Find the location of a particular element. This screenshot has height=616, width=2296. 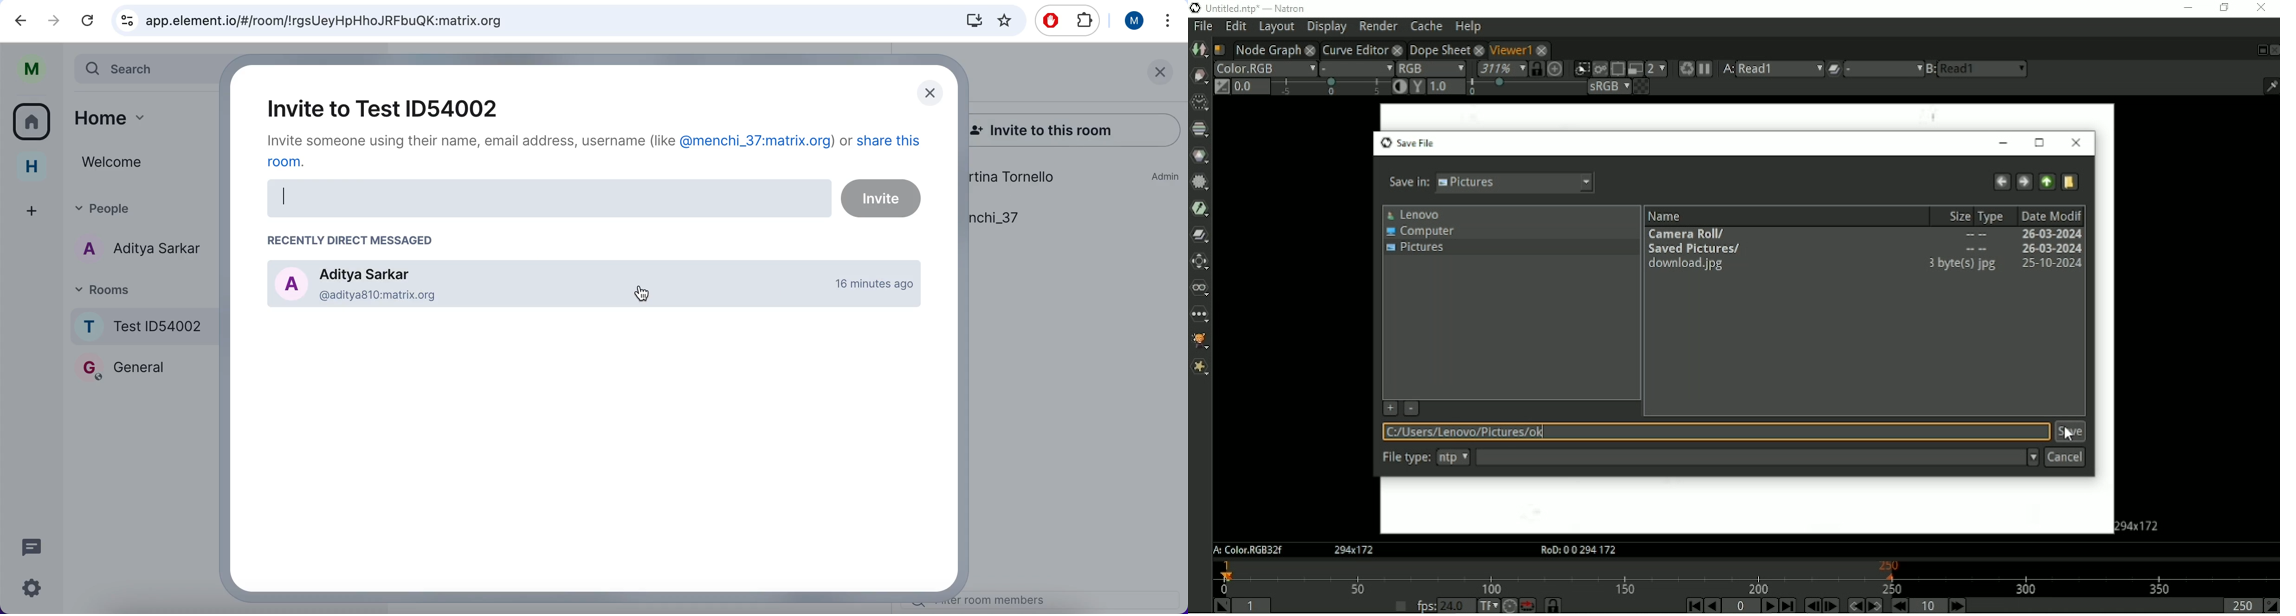

close is located at coordinates (1162, 77).